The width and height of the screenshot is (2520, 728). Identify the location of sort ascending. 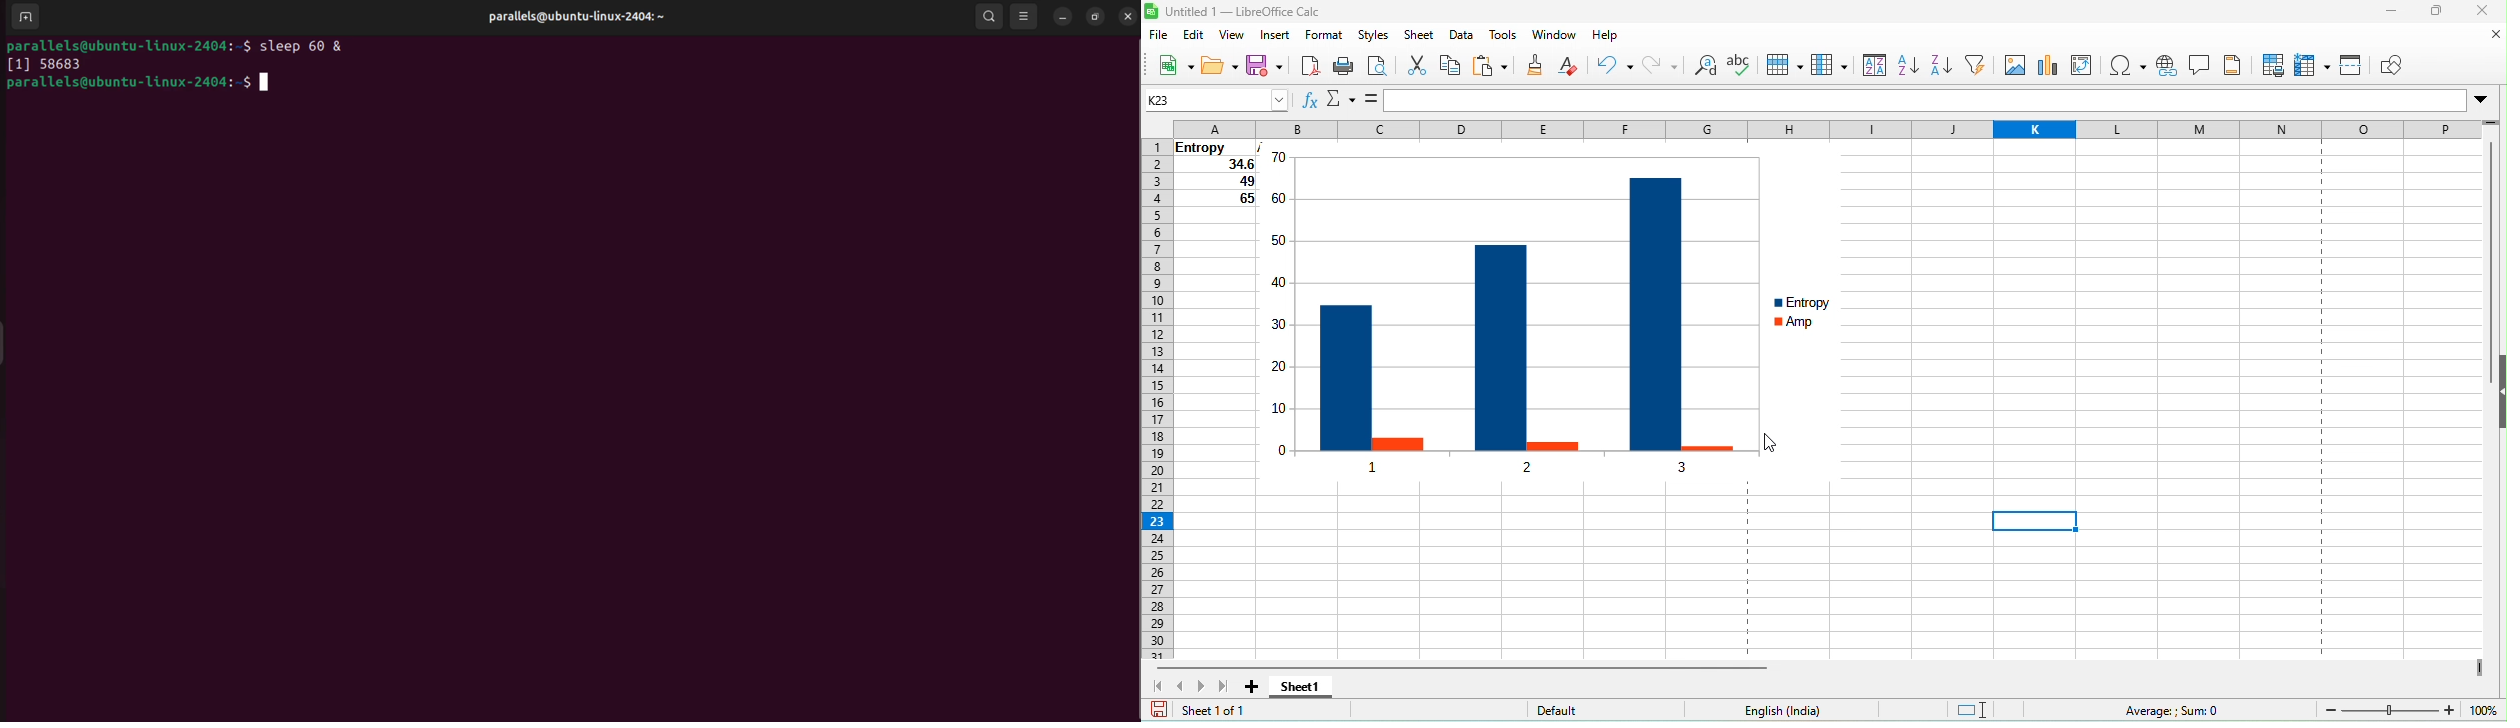
(1909, 64).